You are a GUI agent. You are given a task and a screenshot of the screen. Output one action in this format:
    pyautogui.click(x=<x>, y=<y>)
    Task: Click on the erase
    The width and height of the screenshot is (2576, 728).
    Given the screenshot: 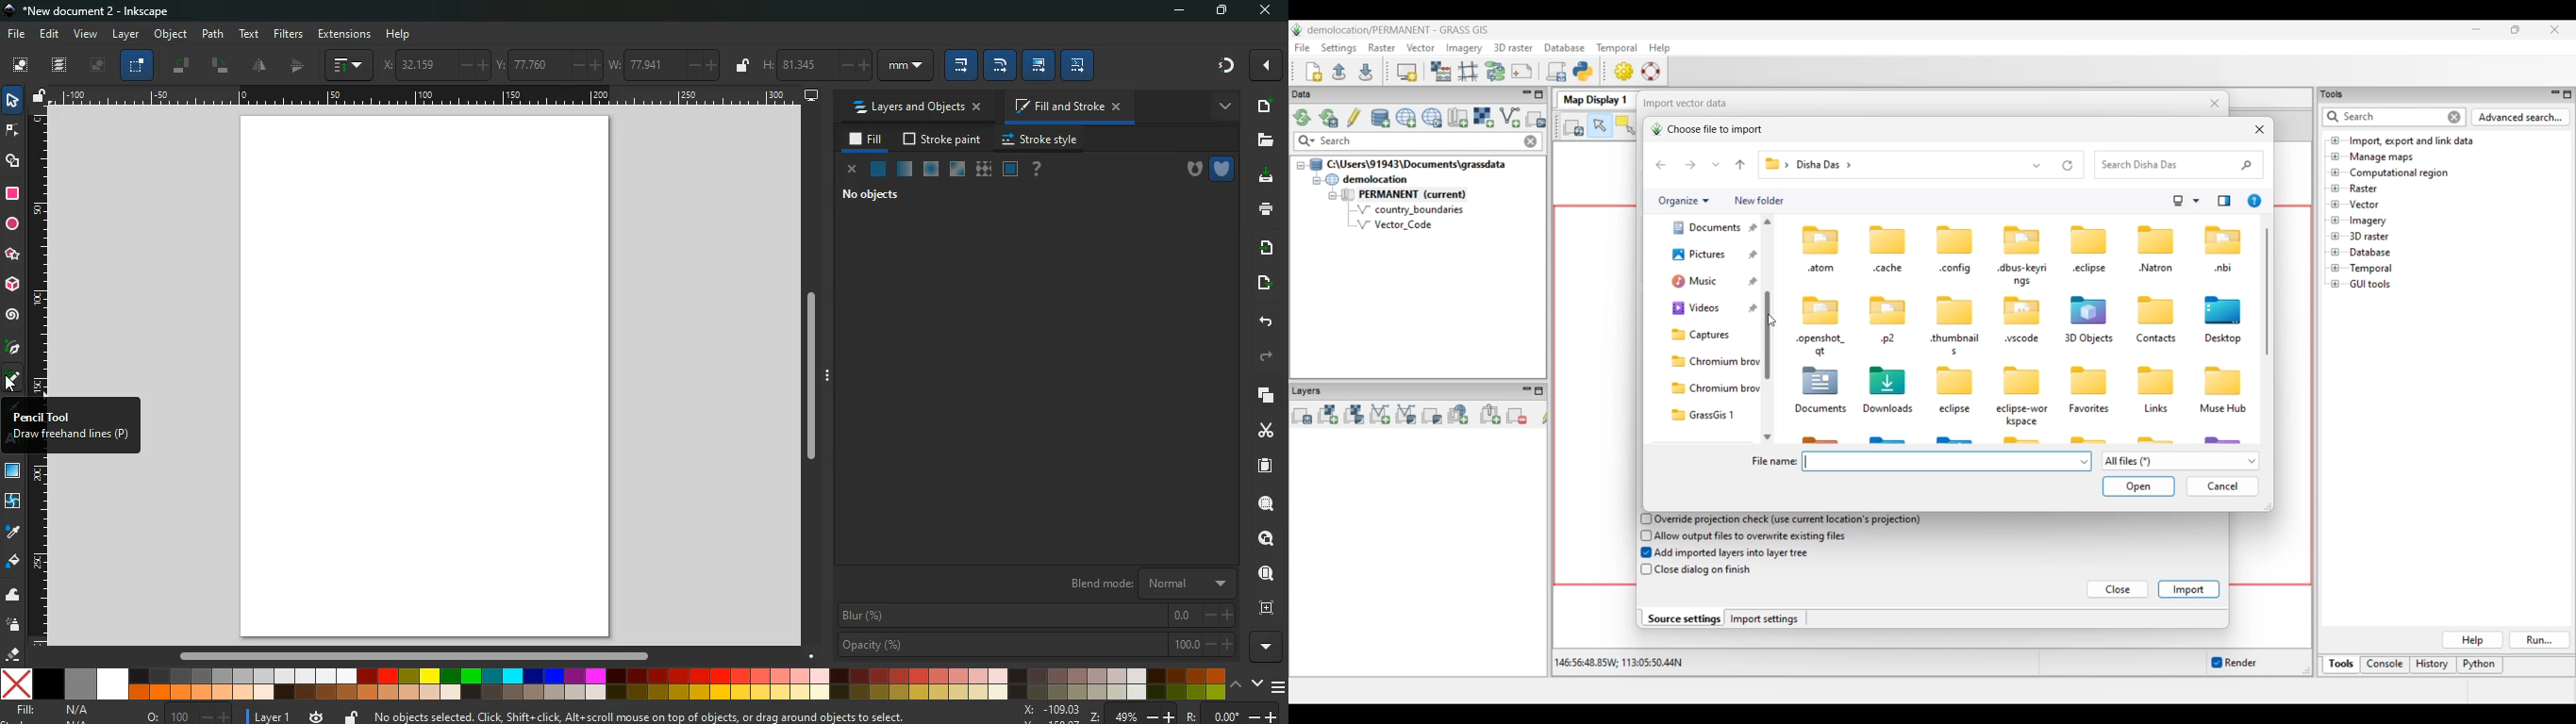 What is the action you would take?
    pyautogui.click(x=13, y=655)
    